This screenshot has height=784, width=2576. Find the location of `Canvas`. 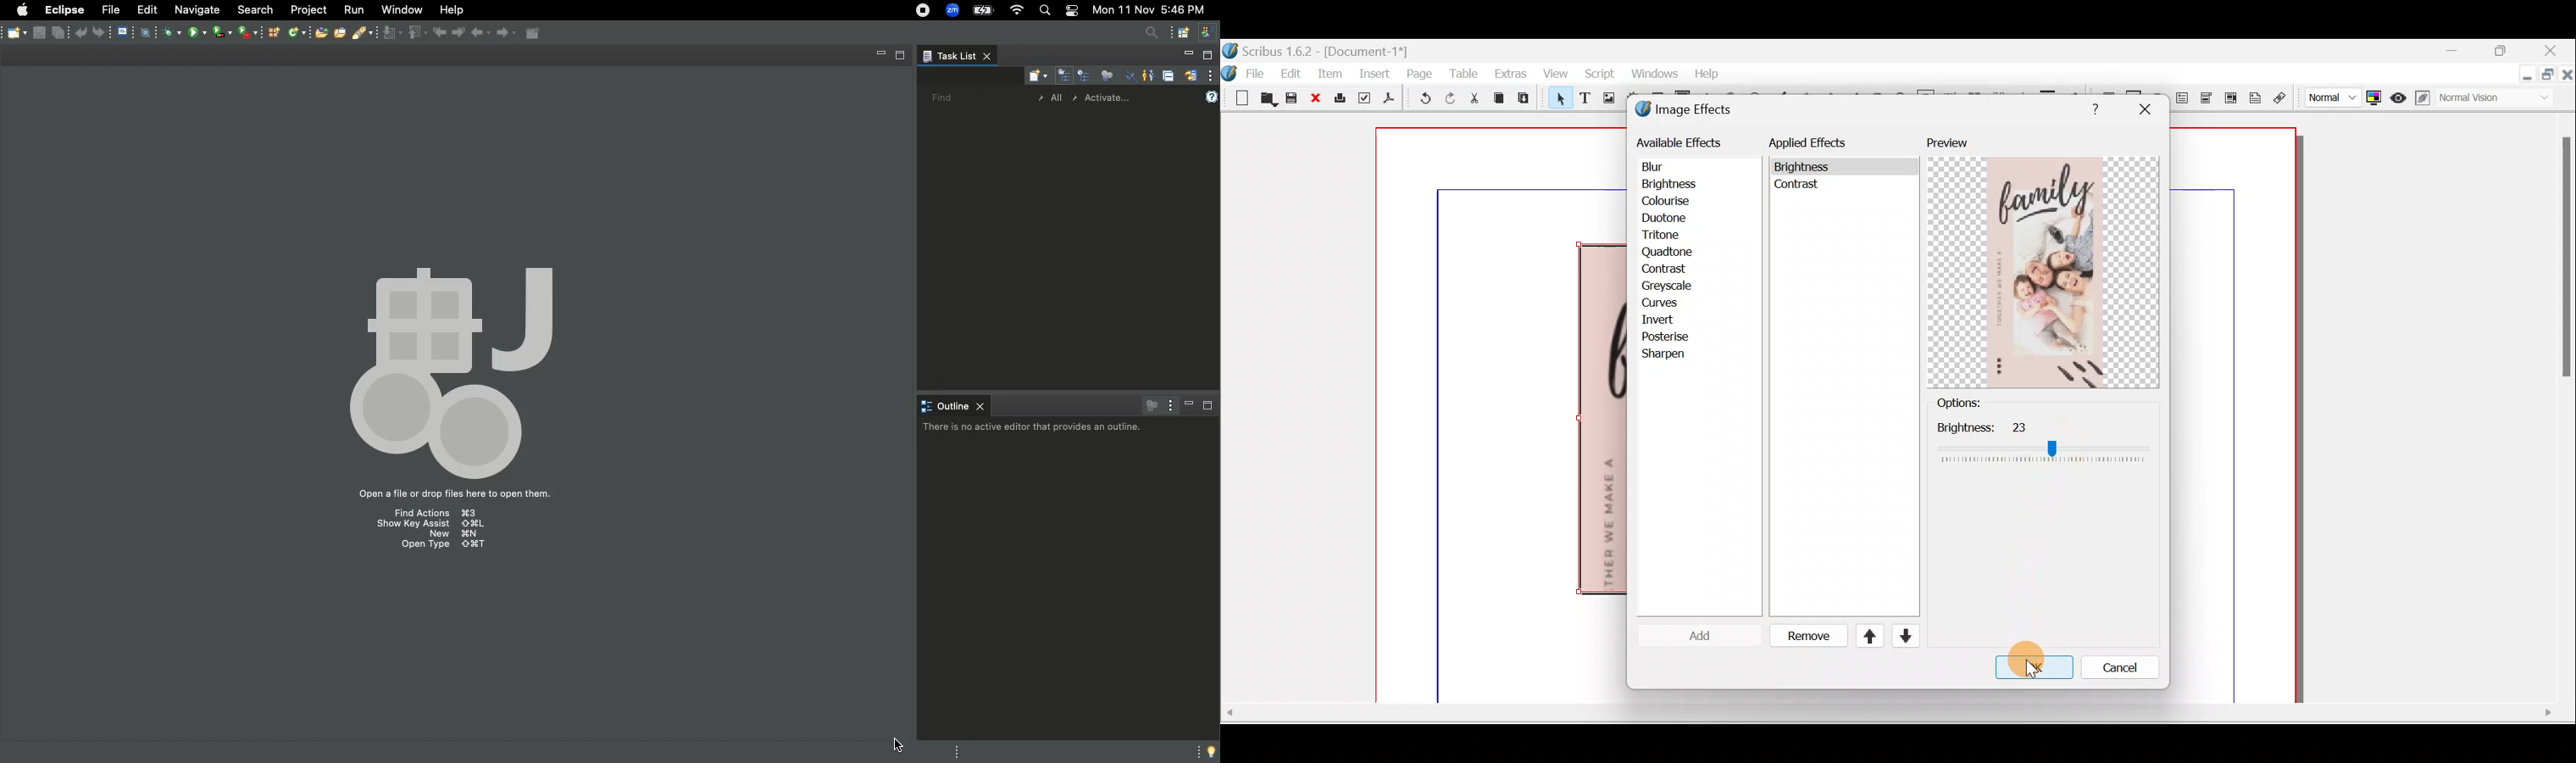

Canvas is located at coordinates (1502, 416).